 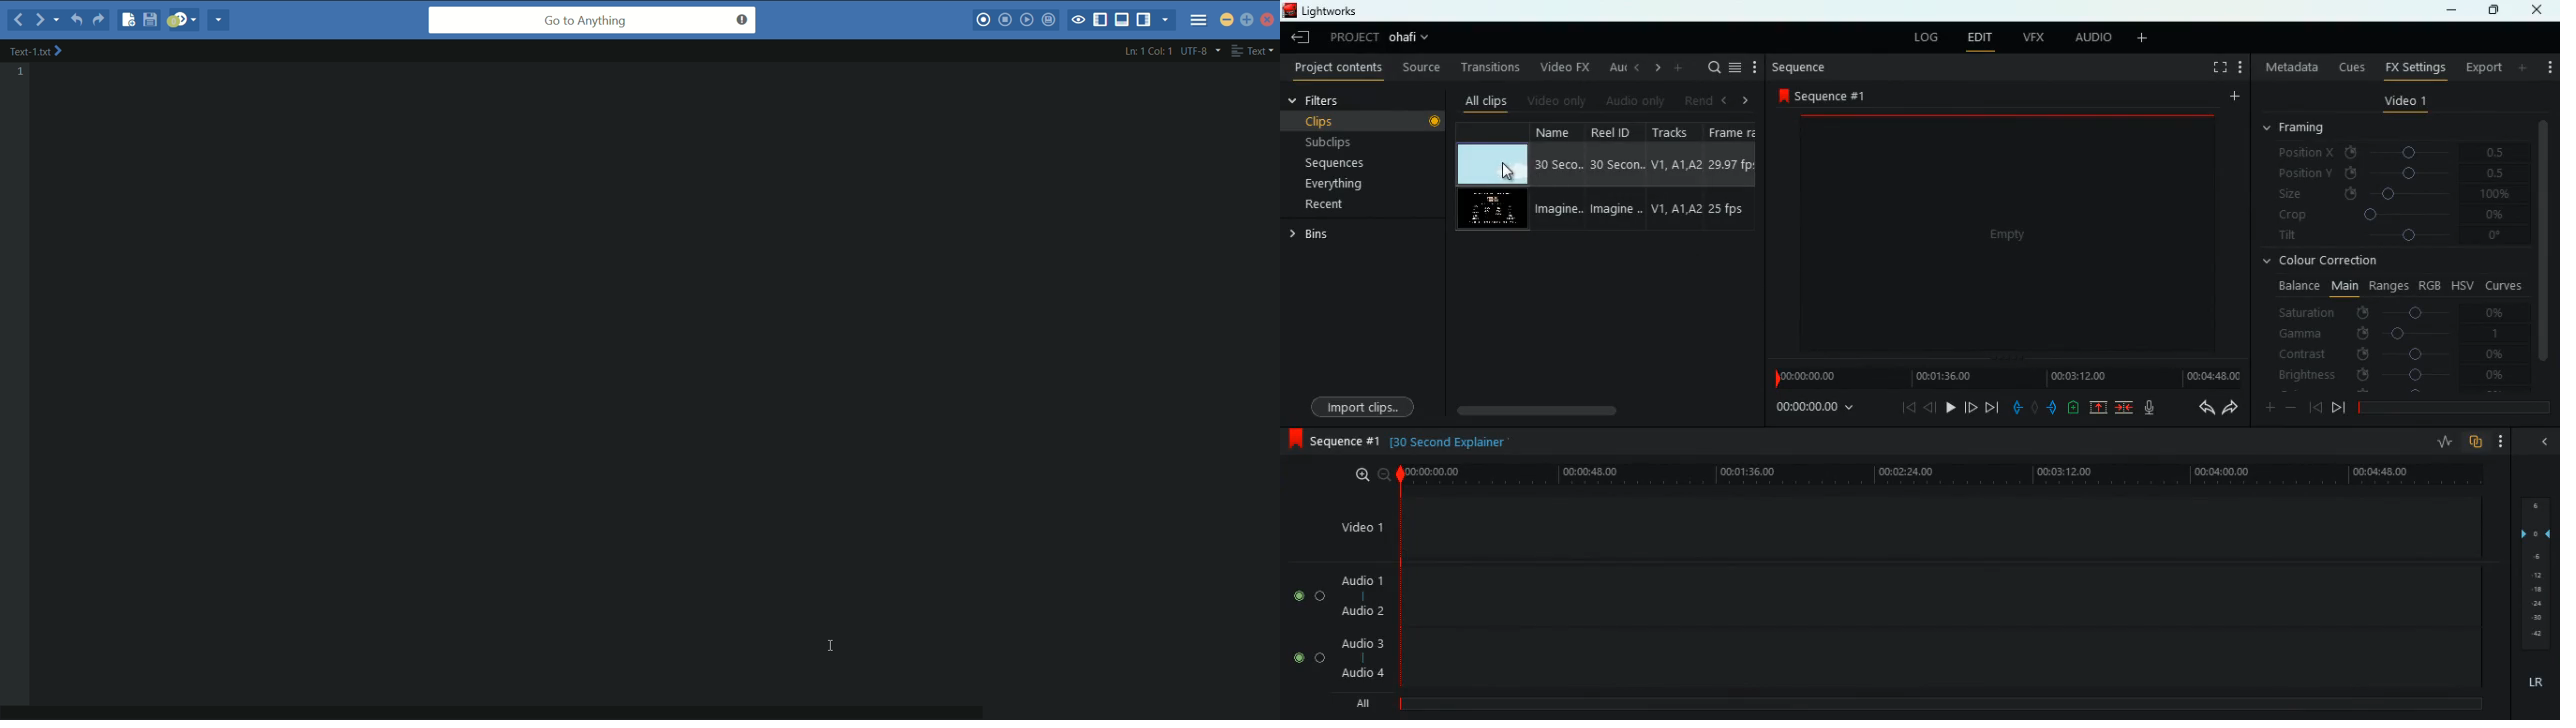 What do you see at coordinates (1675, 161) in the screenshot?
I see `V1, A1, A2` at bounding box center [1675, 161].